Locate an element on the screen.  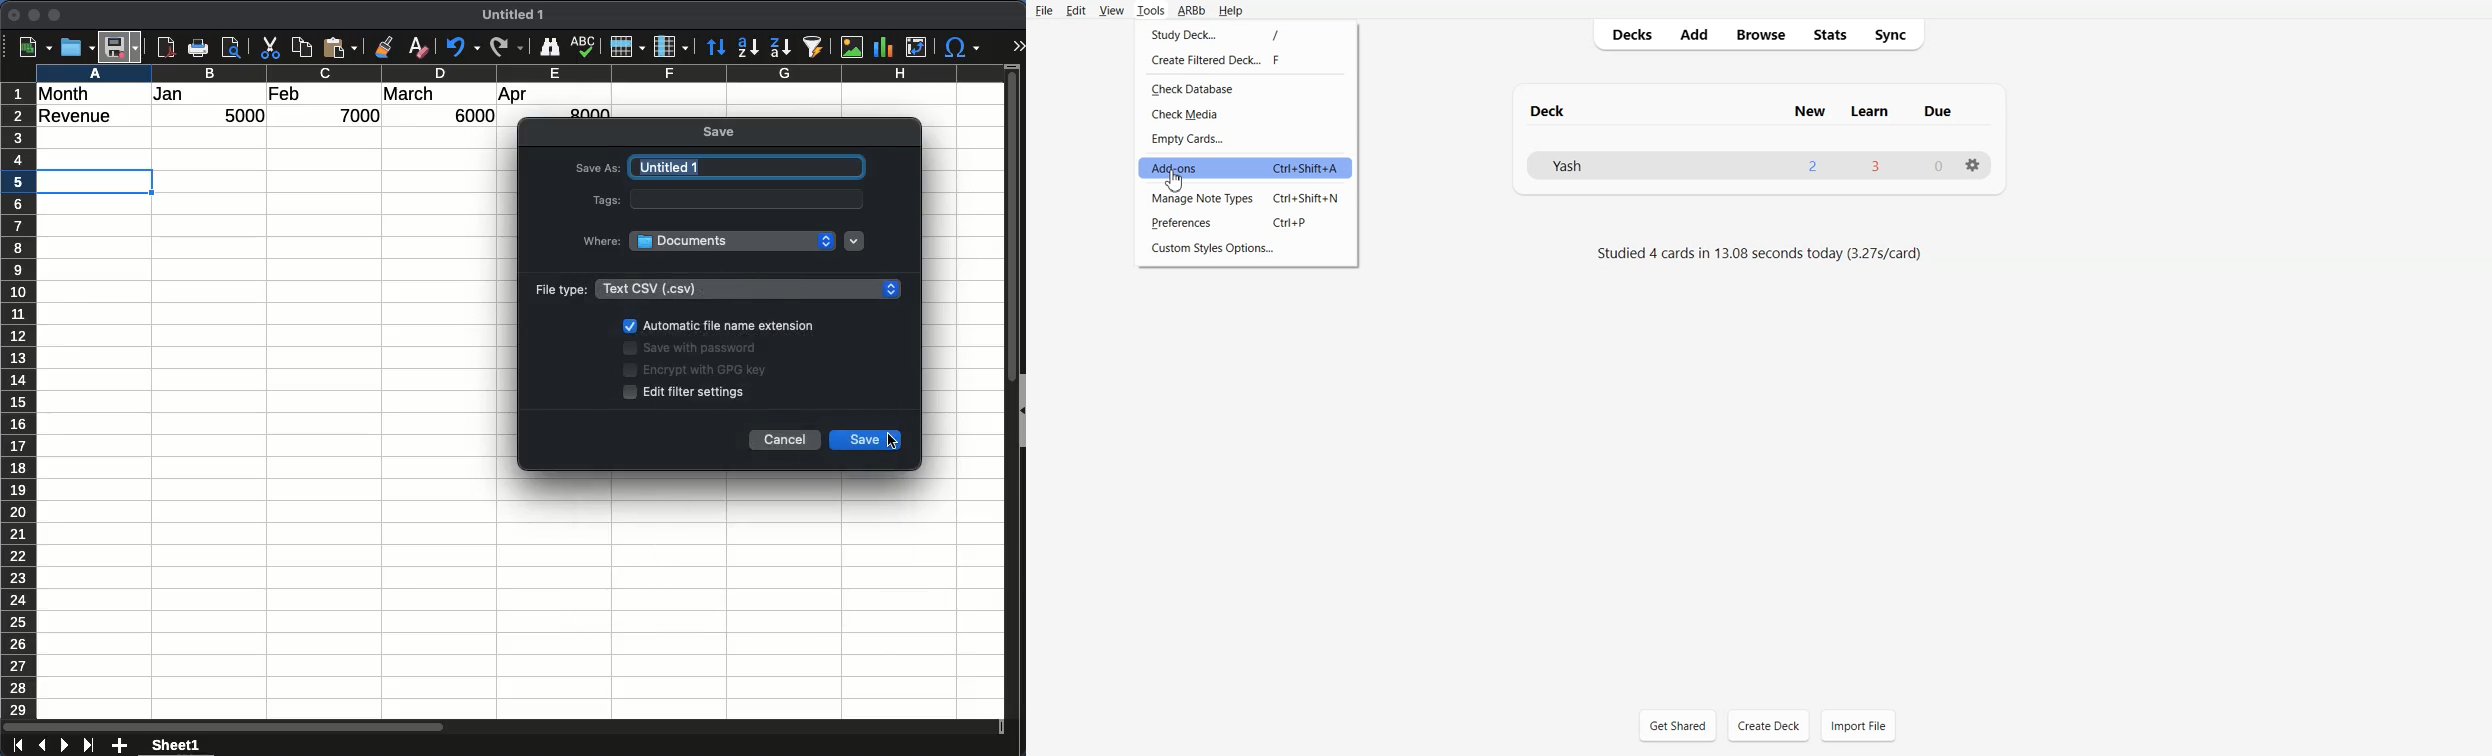
Deck File is located at coordinates (1759, 166).